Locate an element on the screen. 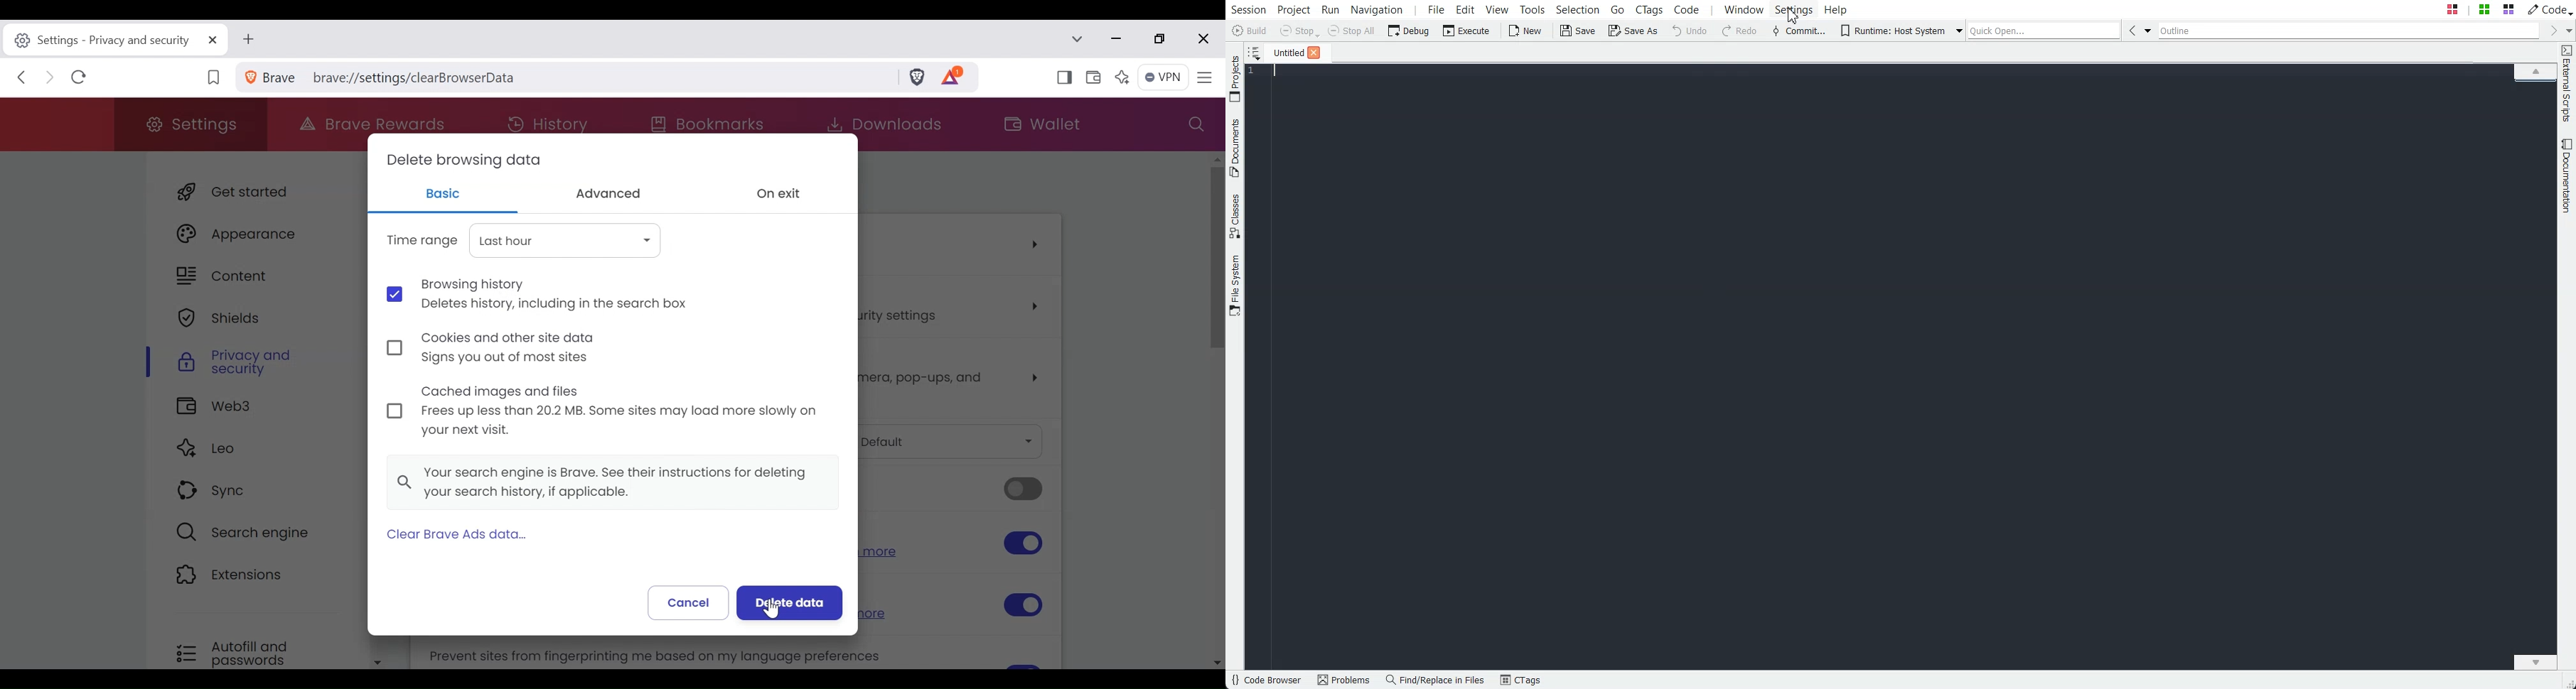  VPN is located at coordinates (1163, 78).